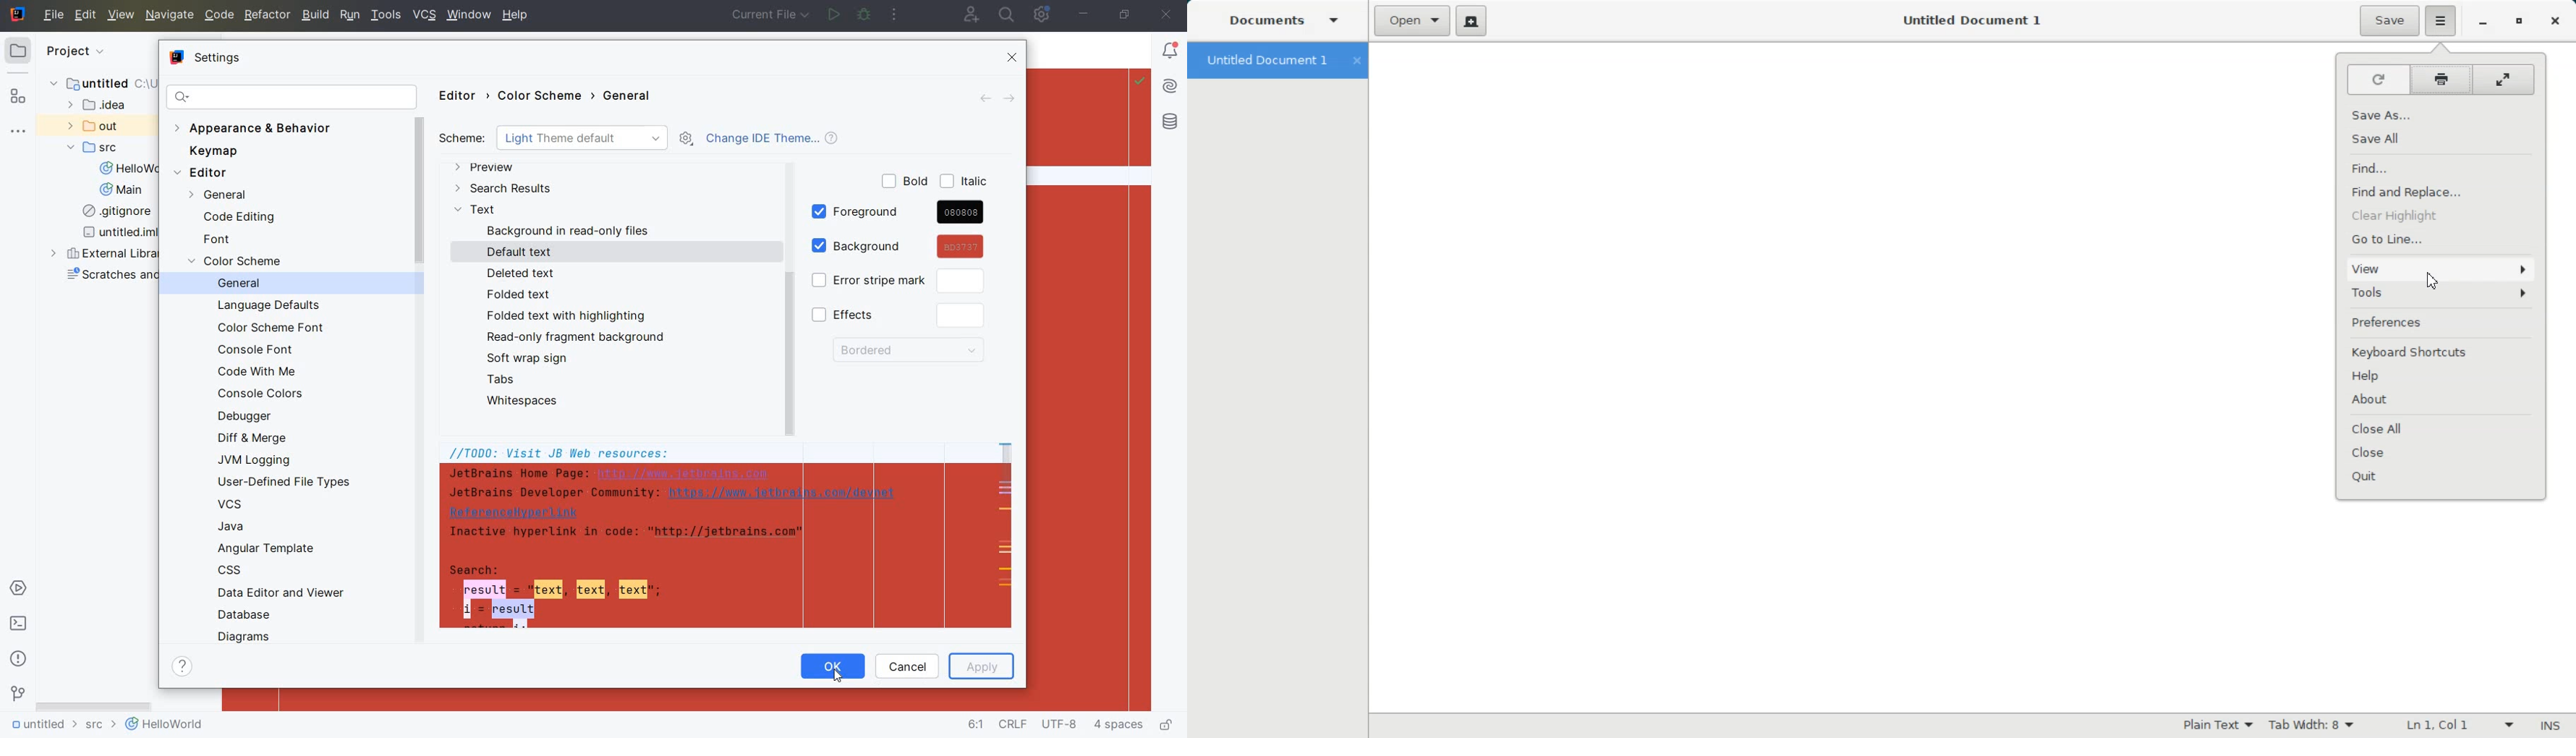 The width and height of the screenshot is (2576, 756). Describe the element at coordinates (284, 482) in the screenshot. I see `USER-DEFINED FILE TYPES` at that location.